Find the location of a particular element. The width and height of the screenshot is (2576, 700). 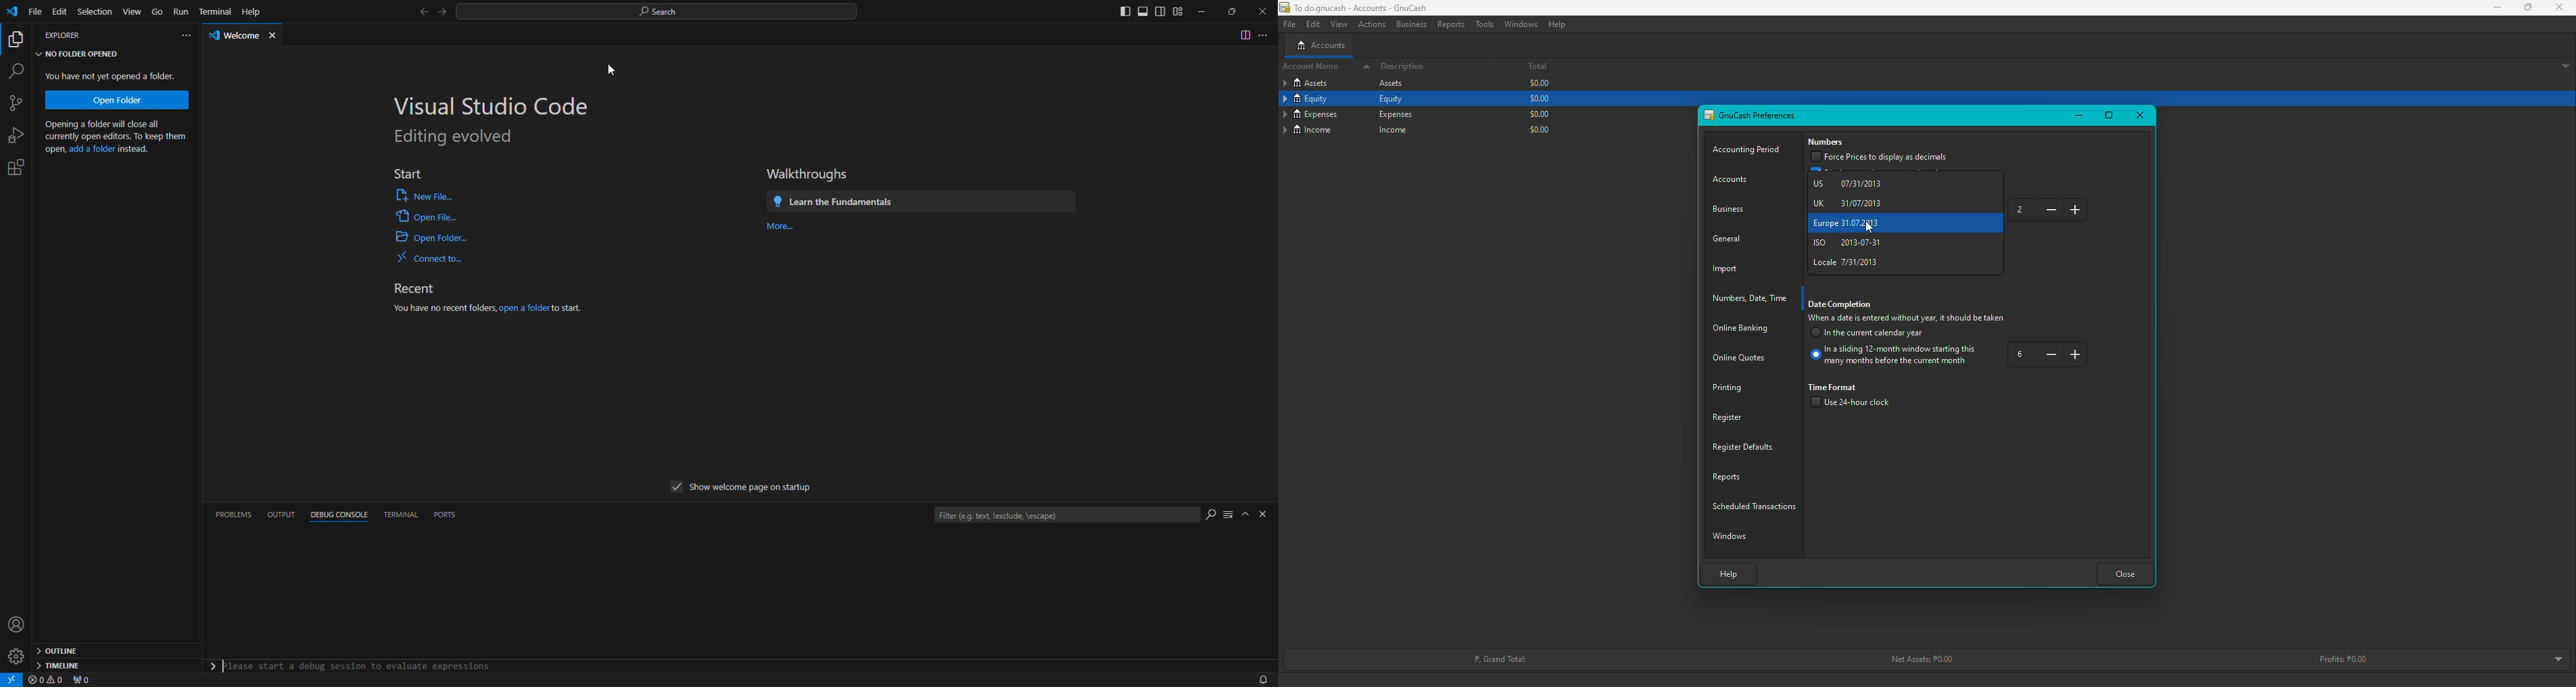

Online banking is located at coordinates (1740, 331).